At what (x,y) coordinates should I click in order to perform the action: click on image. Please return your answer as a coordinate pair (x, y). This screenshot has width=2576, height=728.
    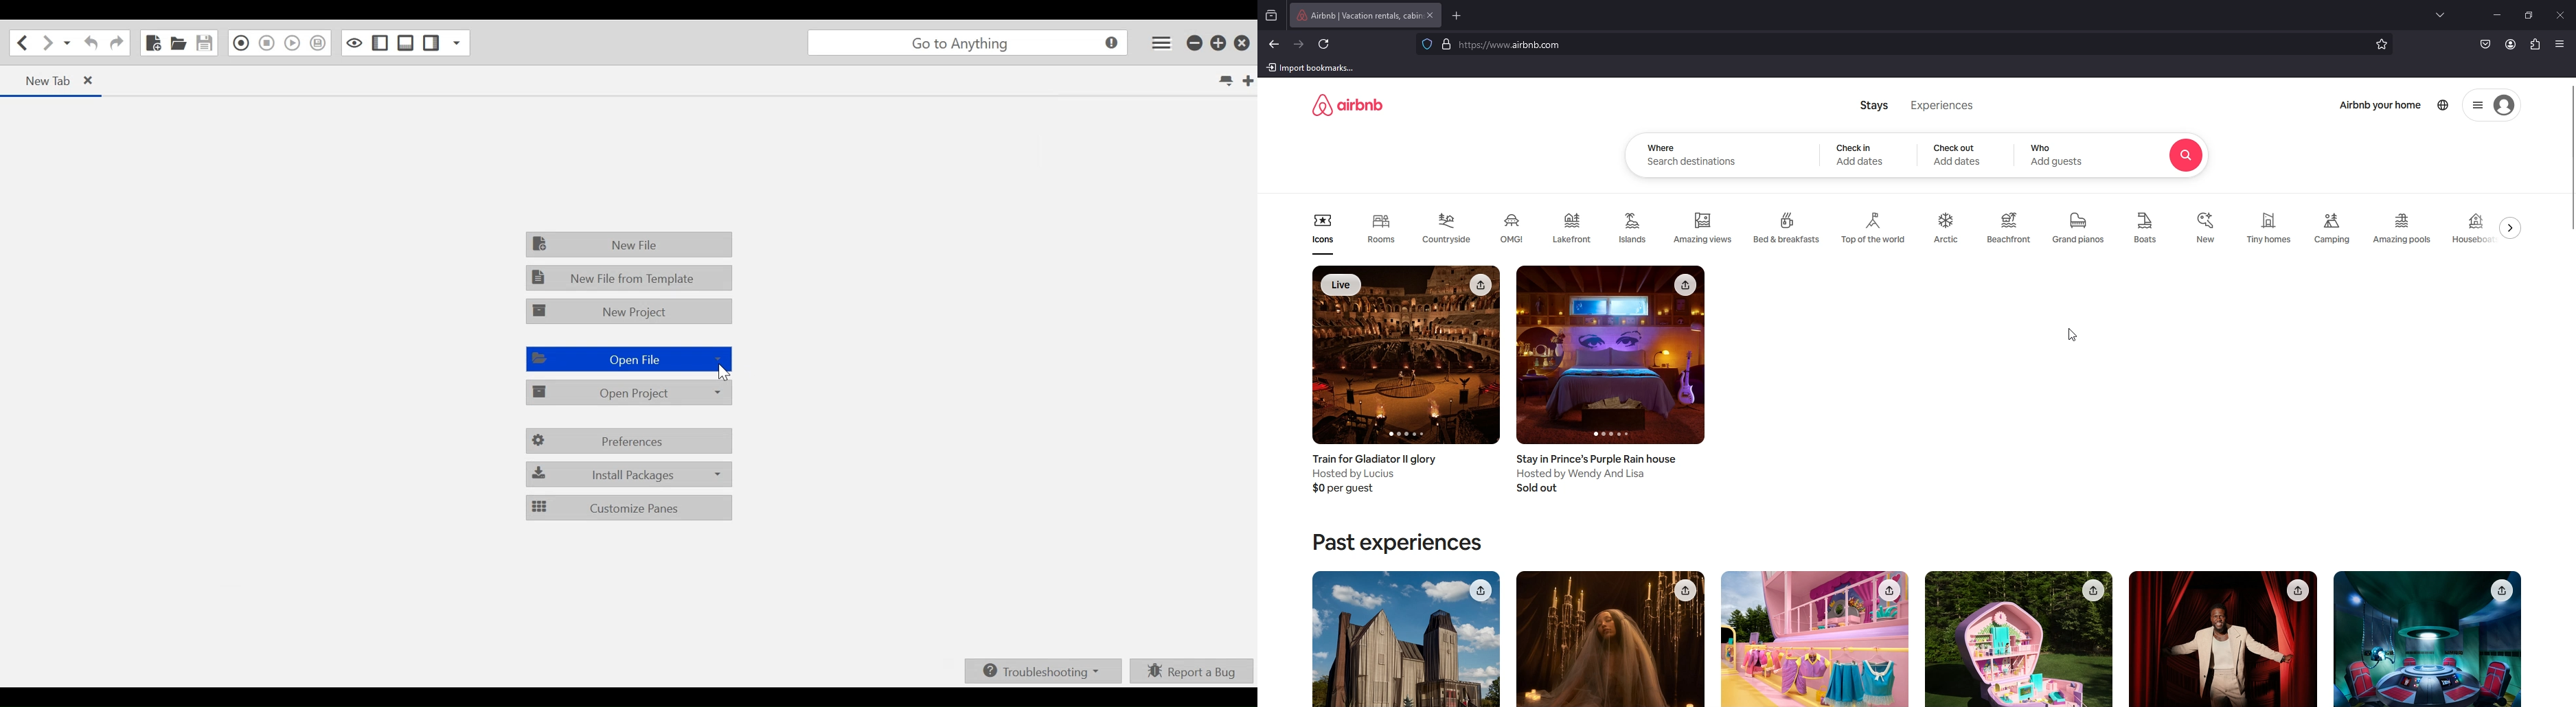
    Looking at the image, I should click on (1814, 639).